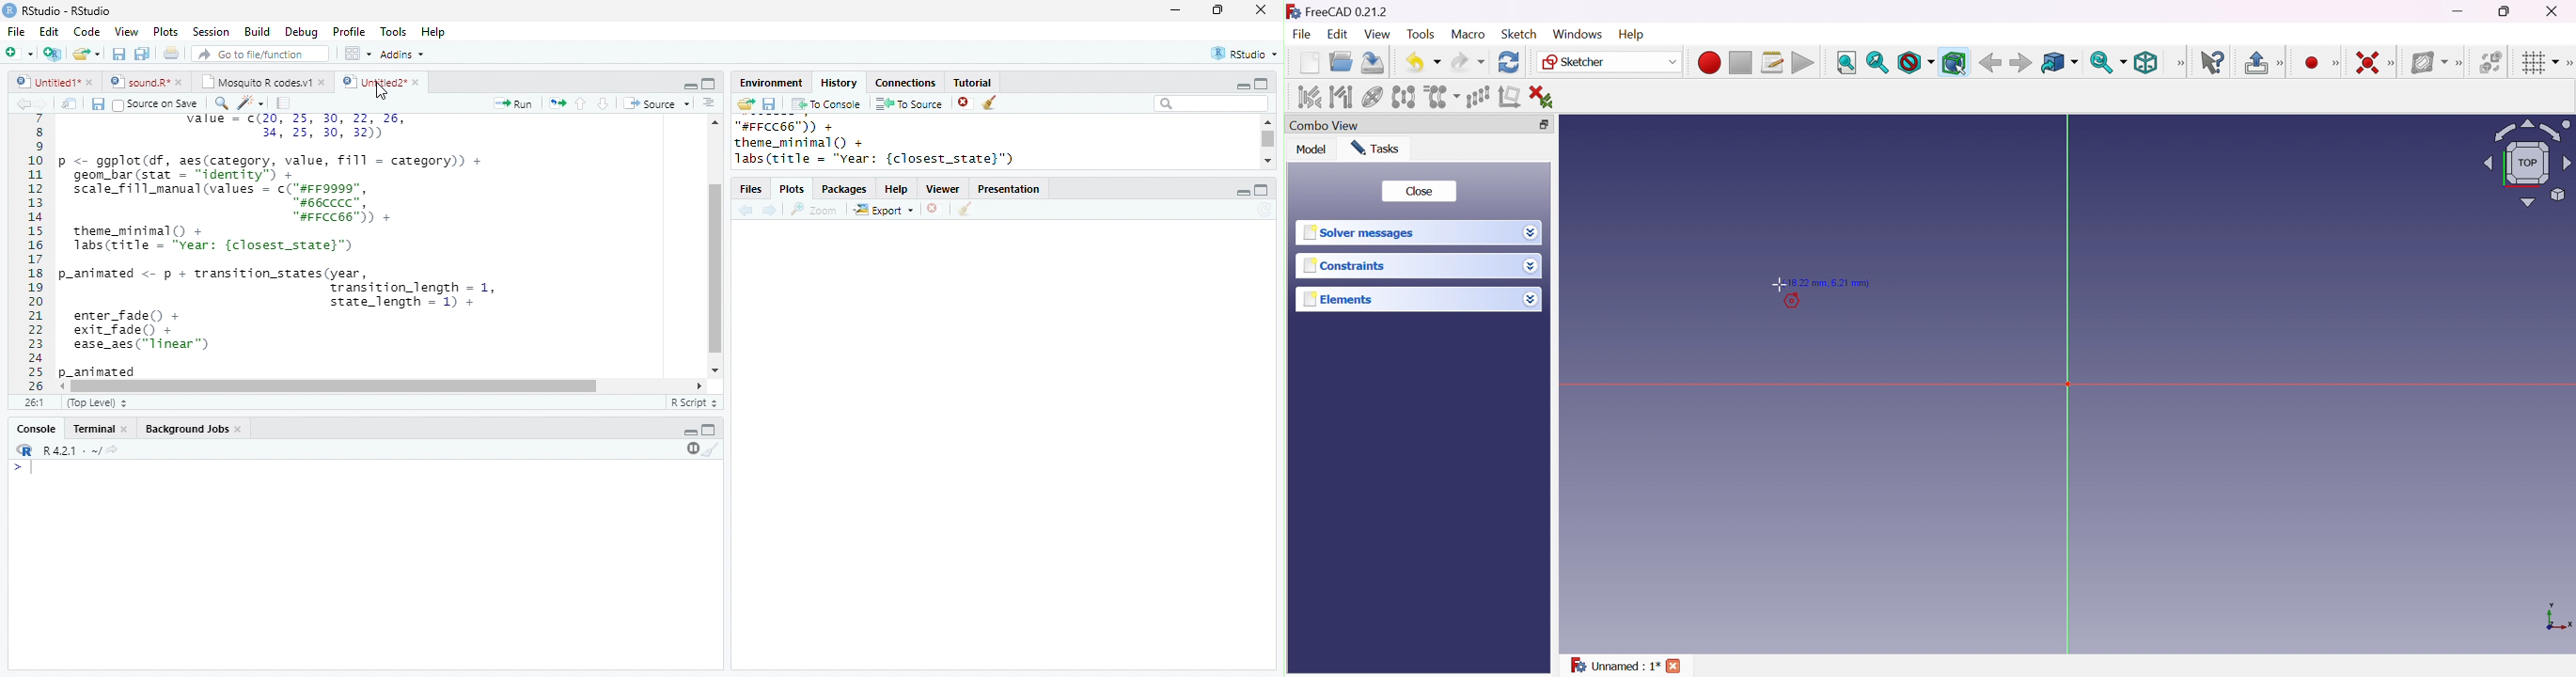  I want to click on open folder, so click(746, 103).